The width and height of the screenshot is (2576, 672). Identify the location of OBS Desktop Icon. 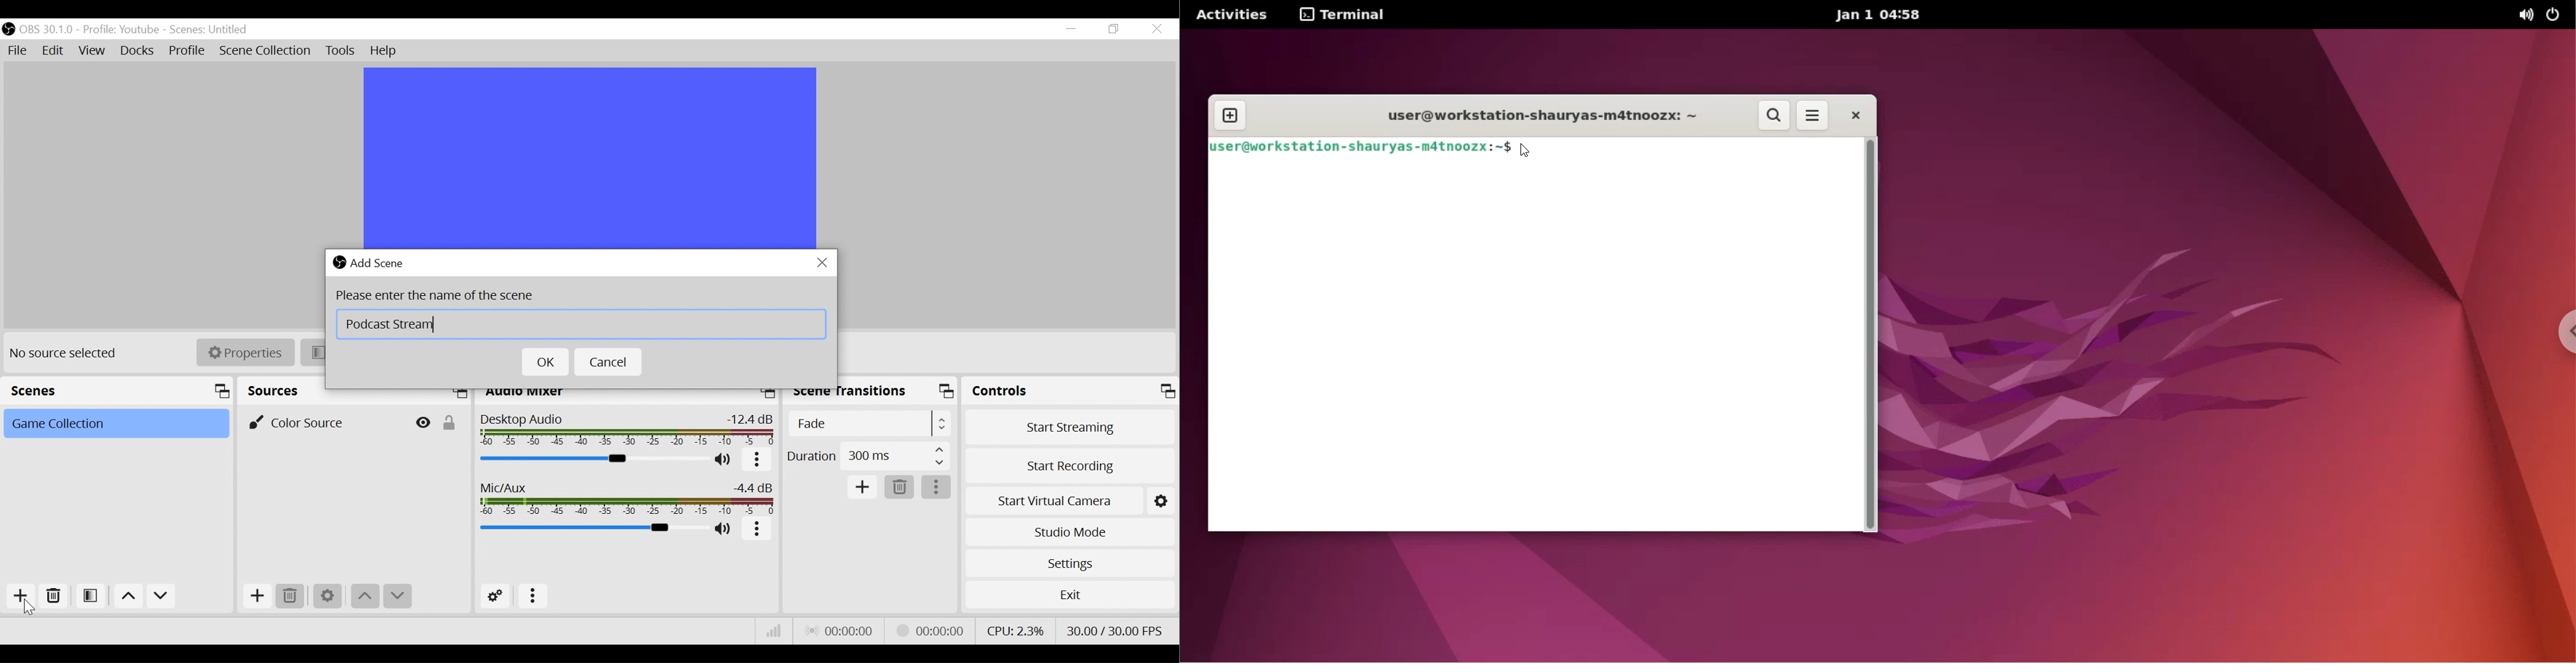
(8, 29).